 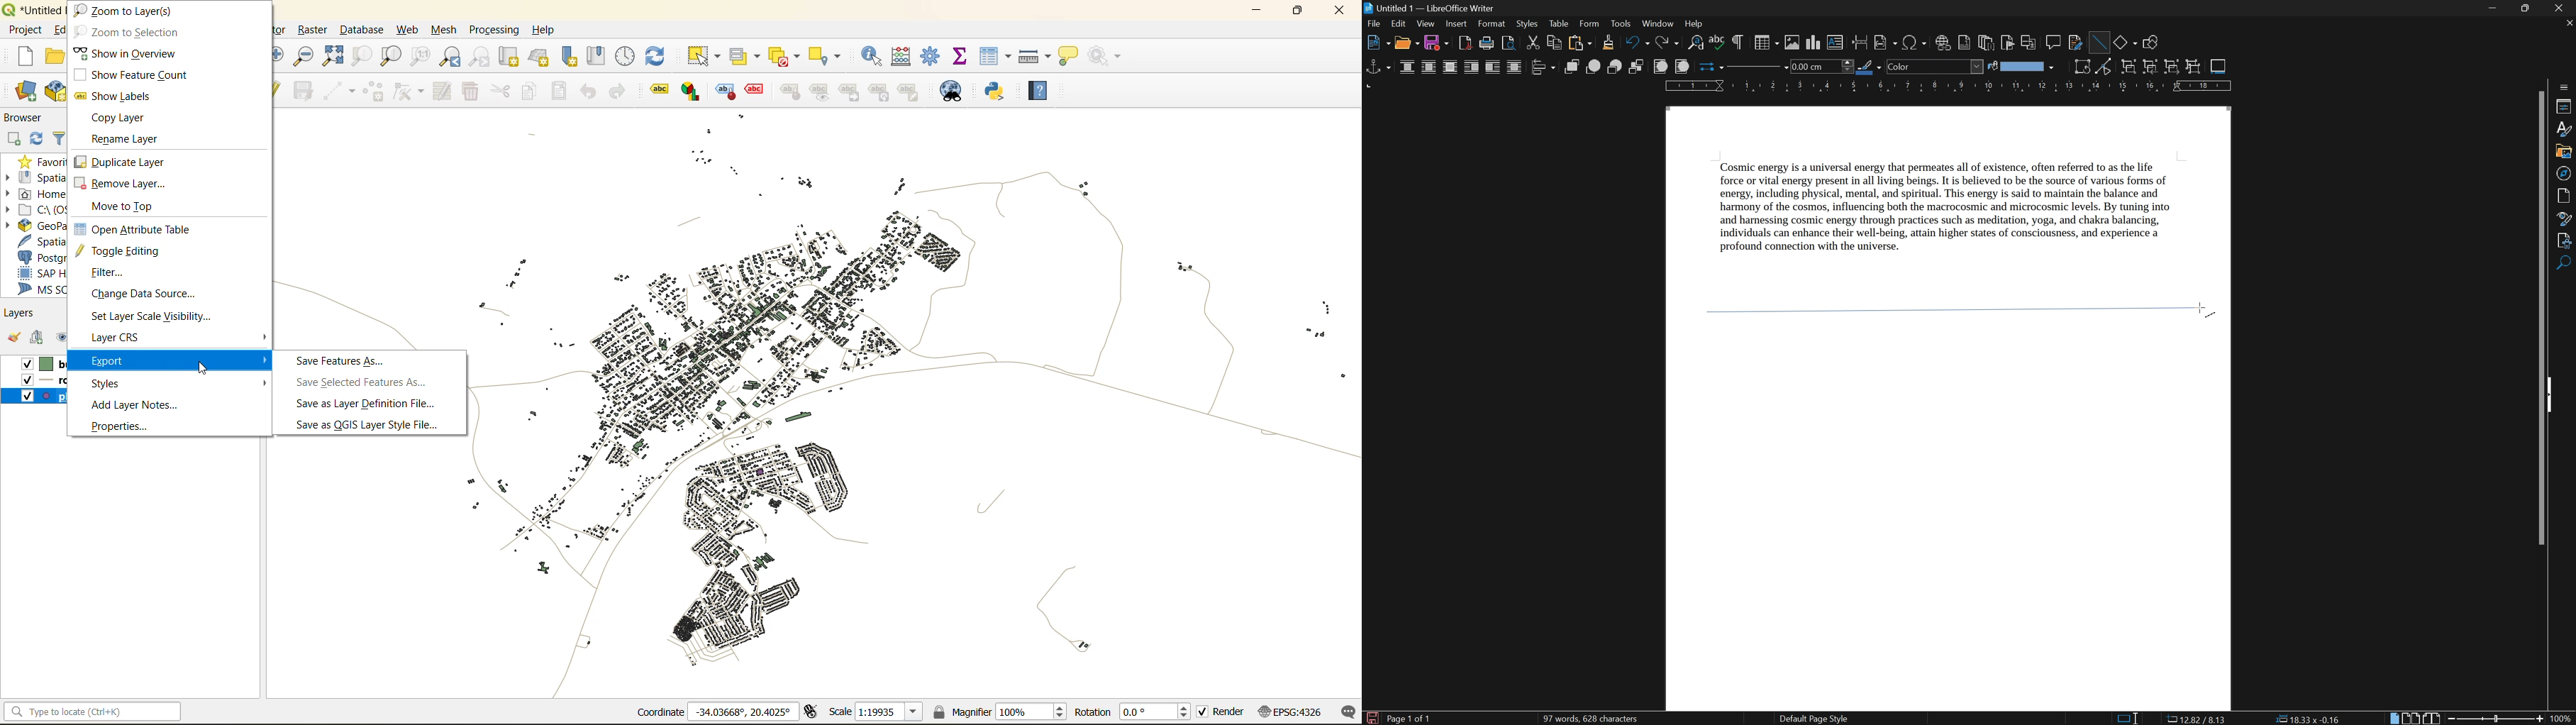 I want to click on line color, so click(x=1870, y=67).